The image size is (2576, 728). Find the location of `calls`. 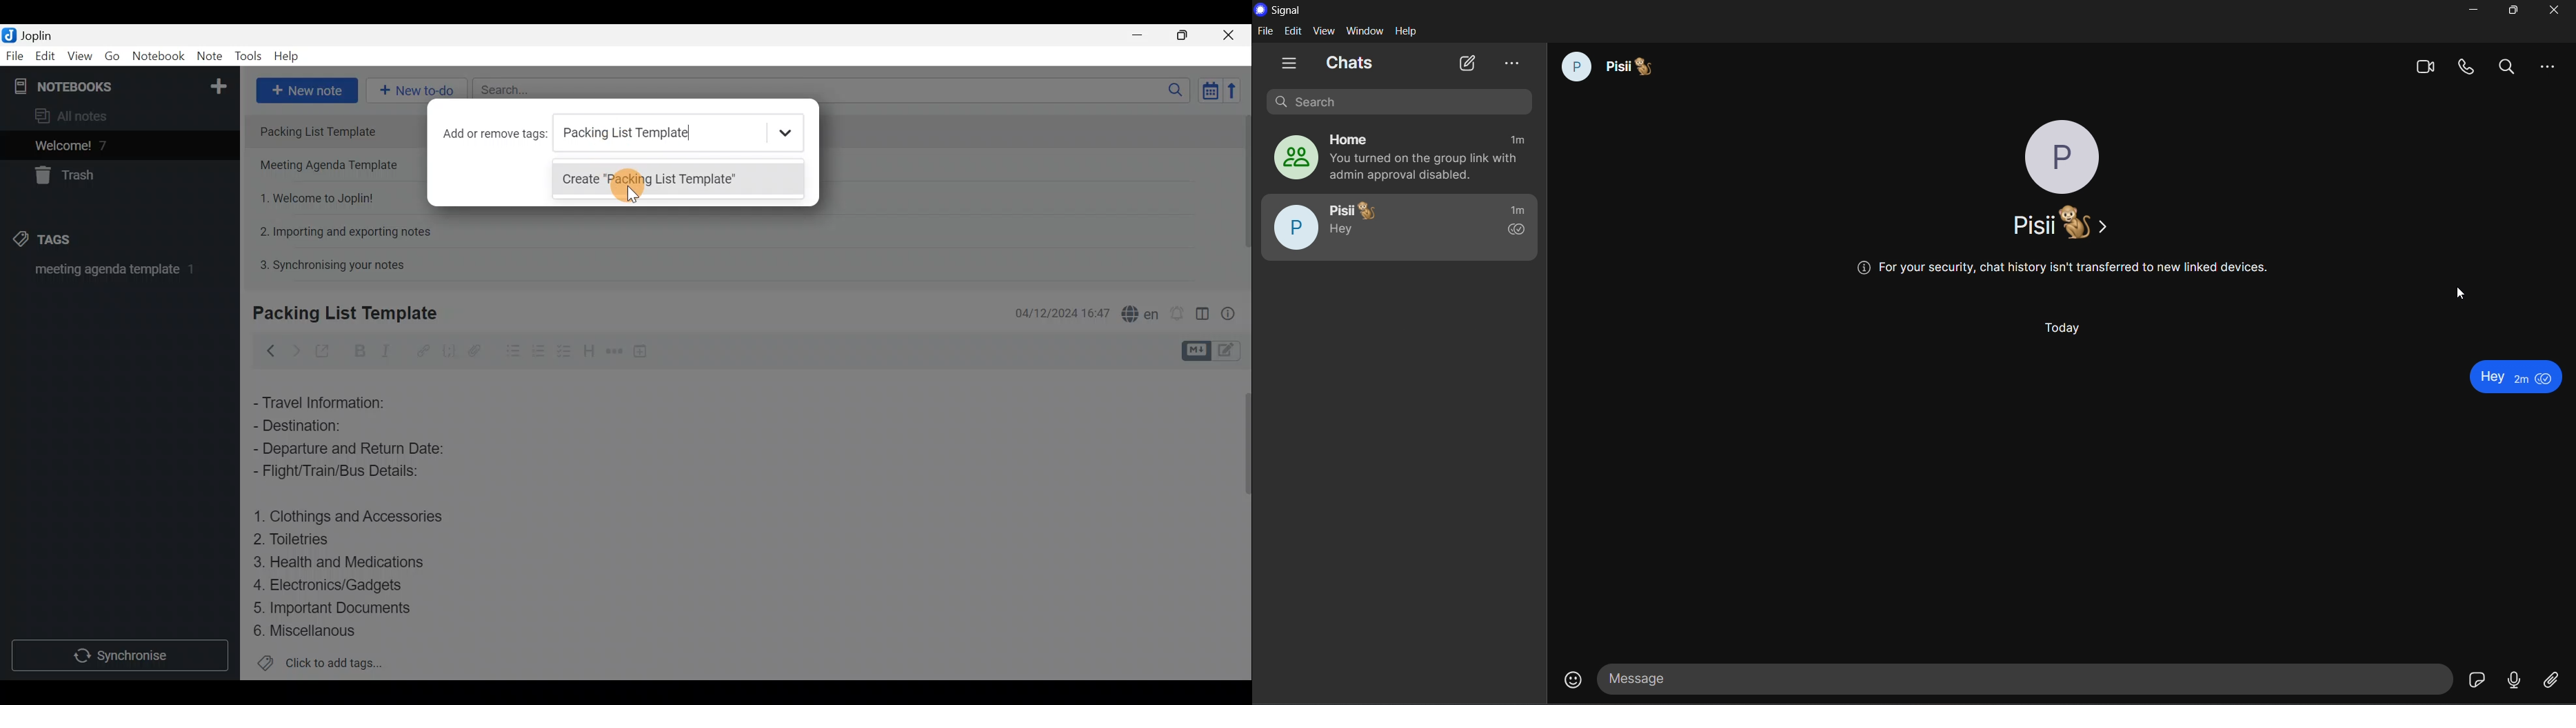

calls is located at coordinates (2467, 69).